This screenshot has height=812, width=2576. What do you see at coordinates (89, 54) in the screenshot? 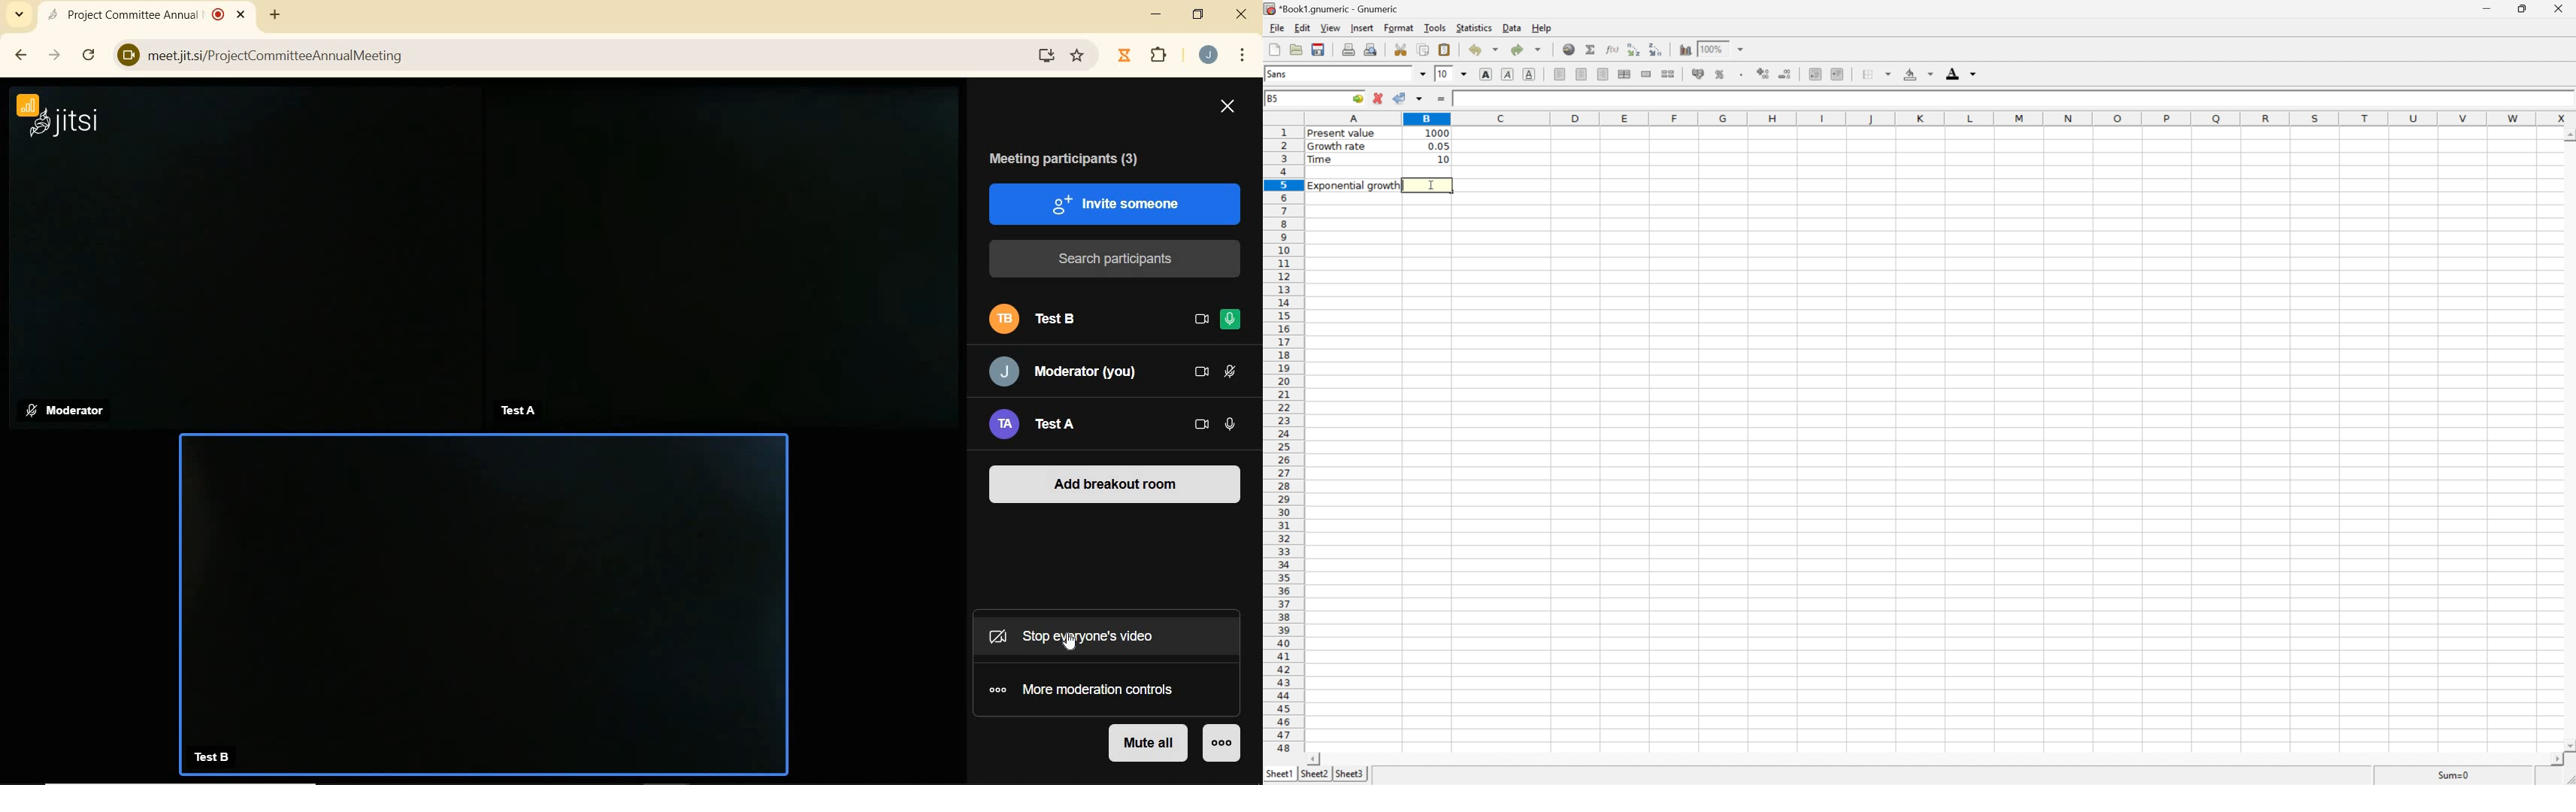
I see `RELOAD` at bounding box center [89, 54].